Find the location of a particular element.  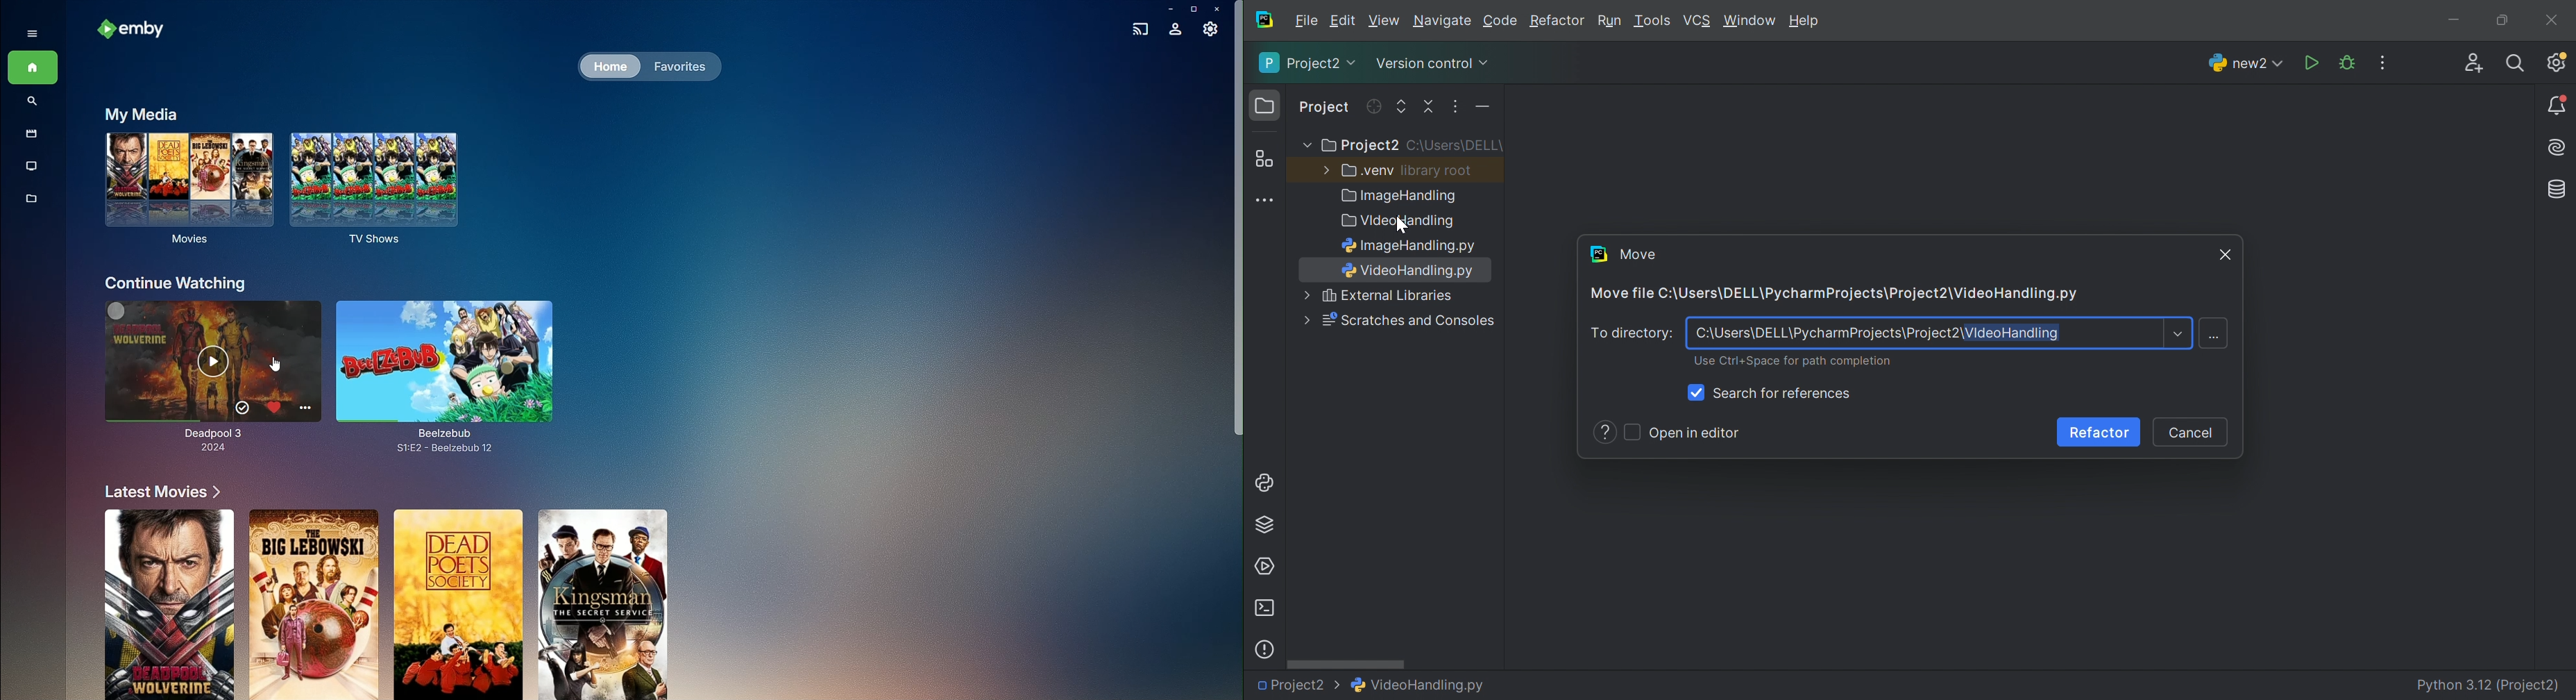

Find is located at coordinates (31, 102).